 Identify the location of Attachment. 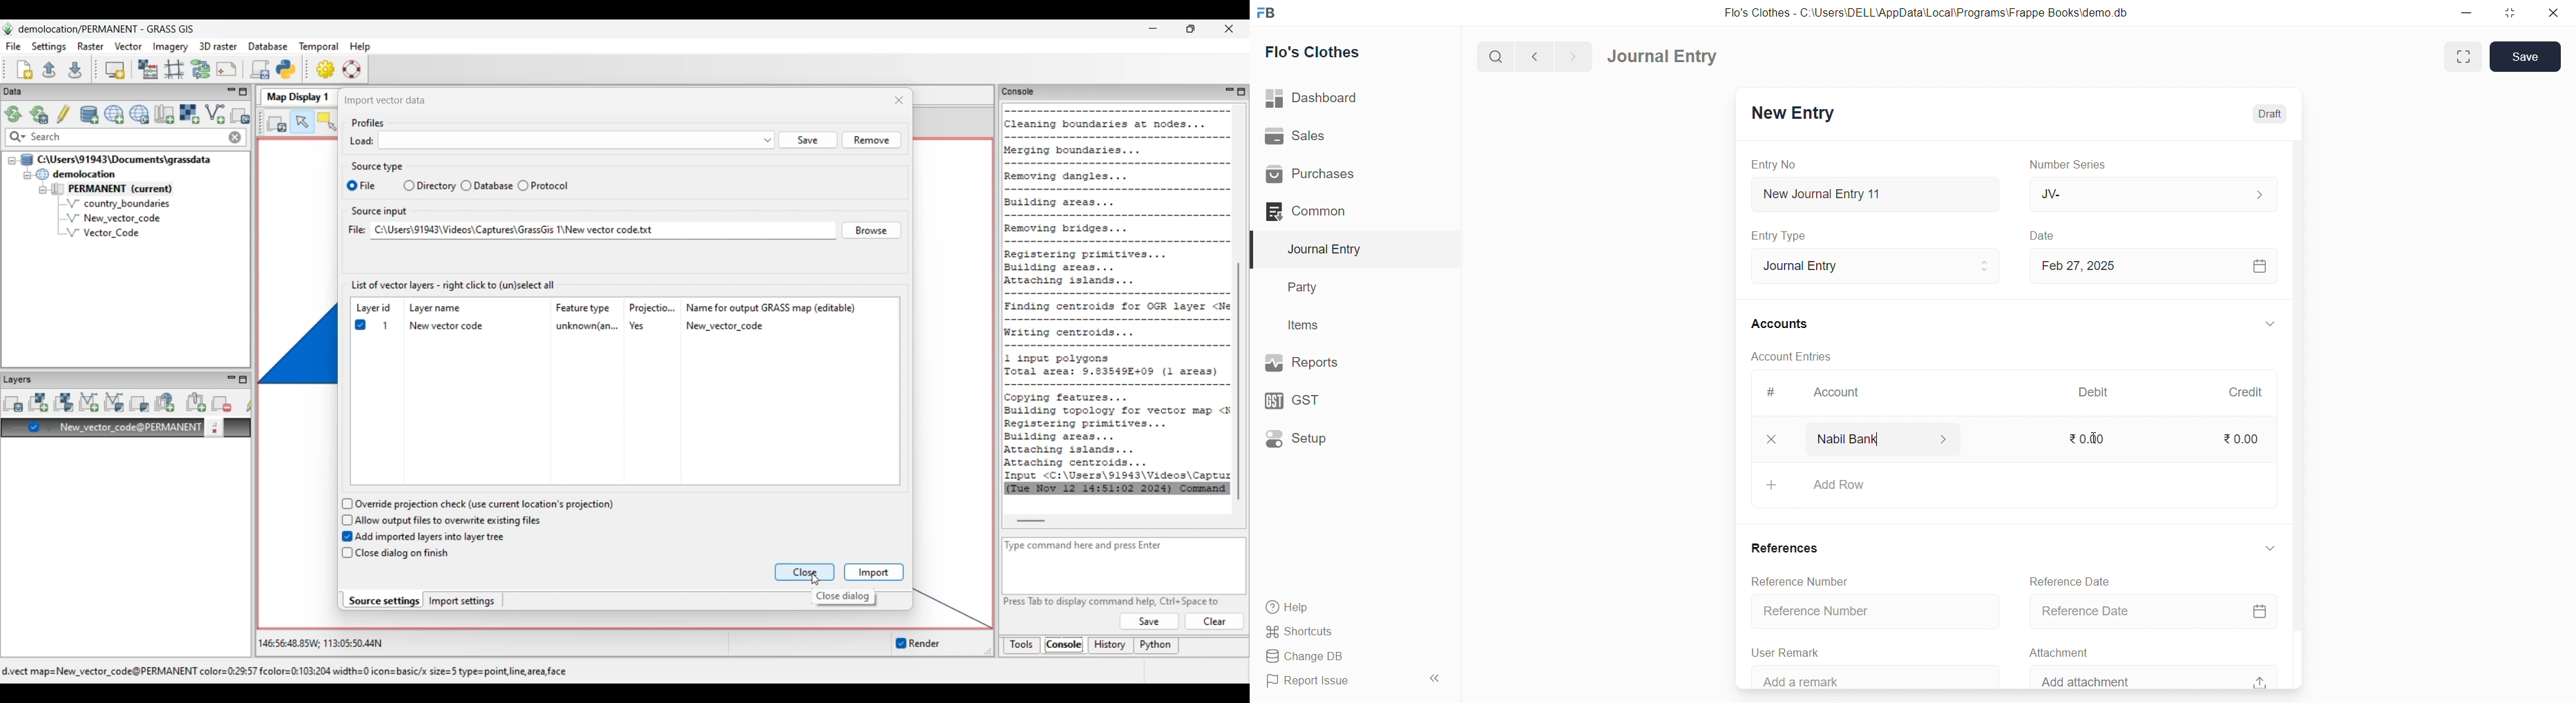
(2054, 651).